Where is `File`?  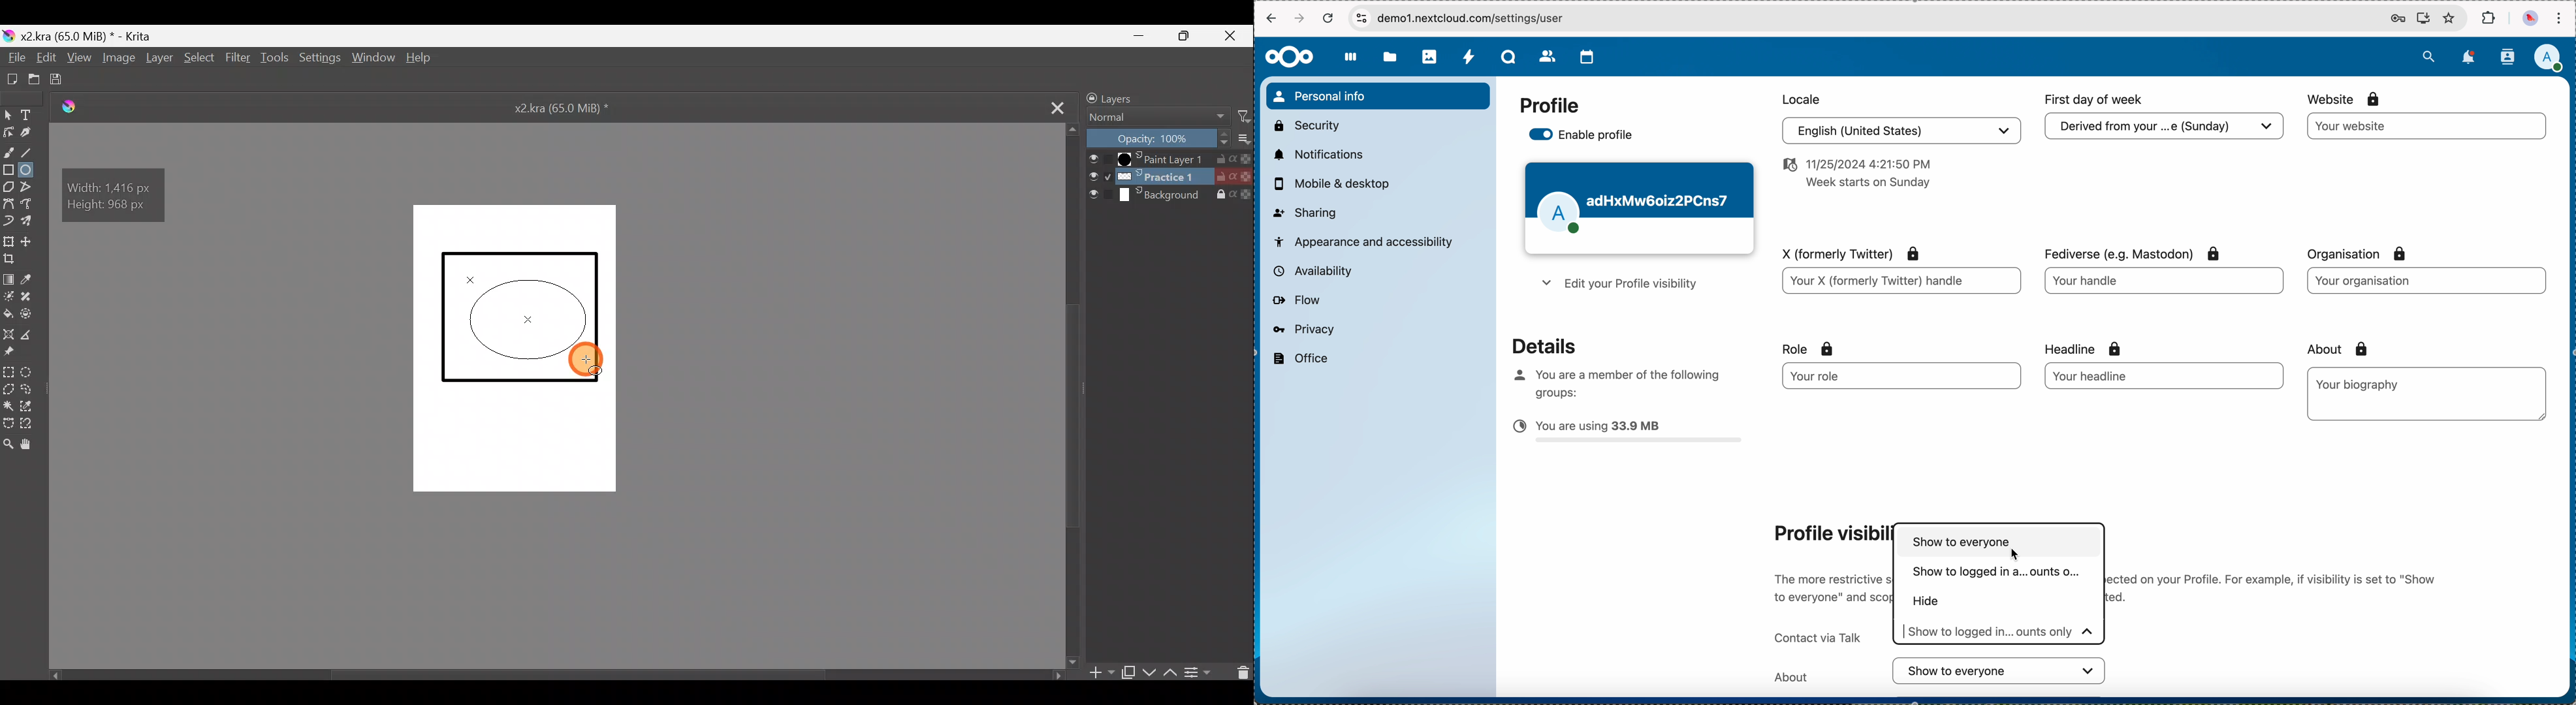 File is located at coordinates (13, 58).